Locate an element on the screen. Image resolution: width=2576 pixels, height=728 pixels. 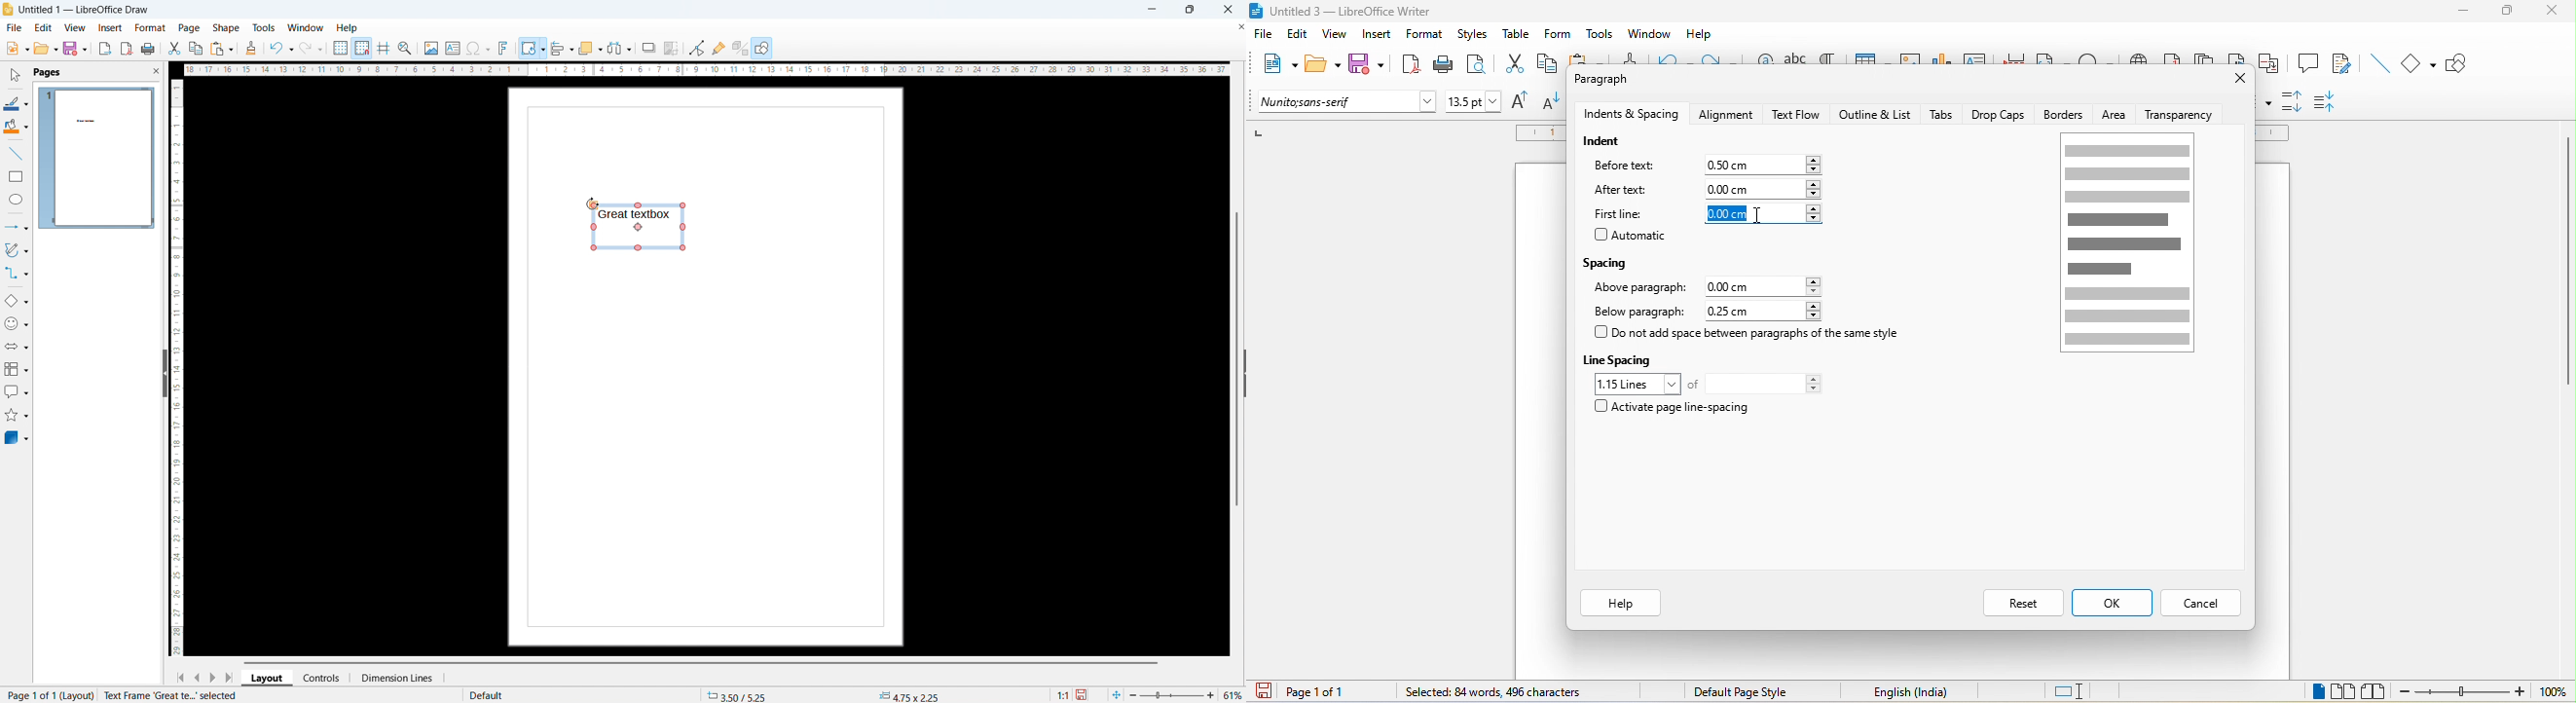
file is located at coordinates (16, 49).